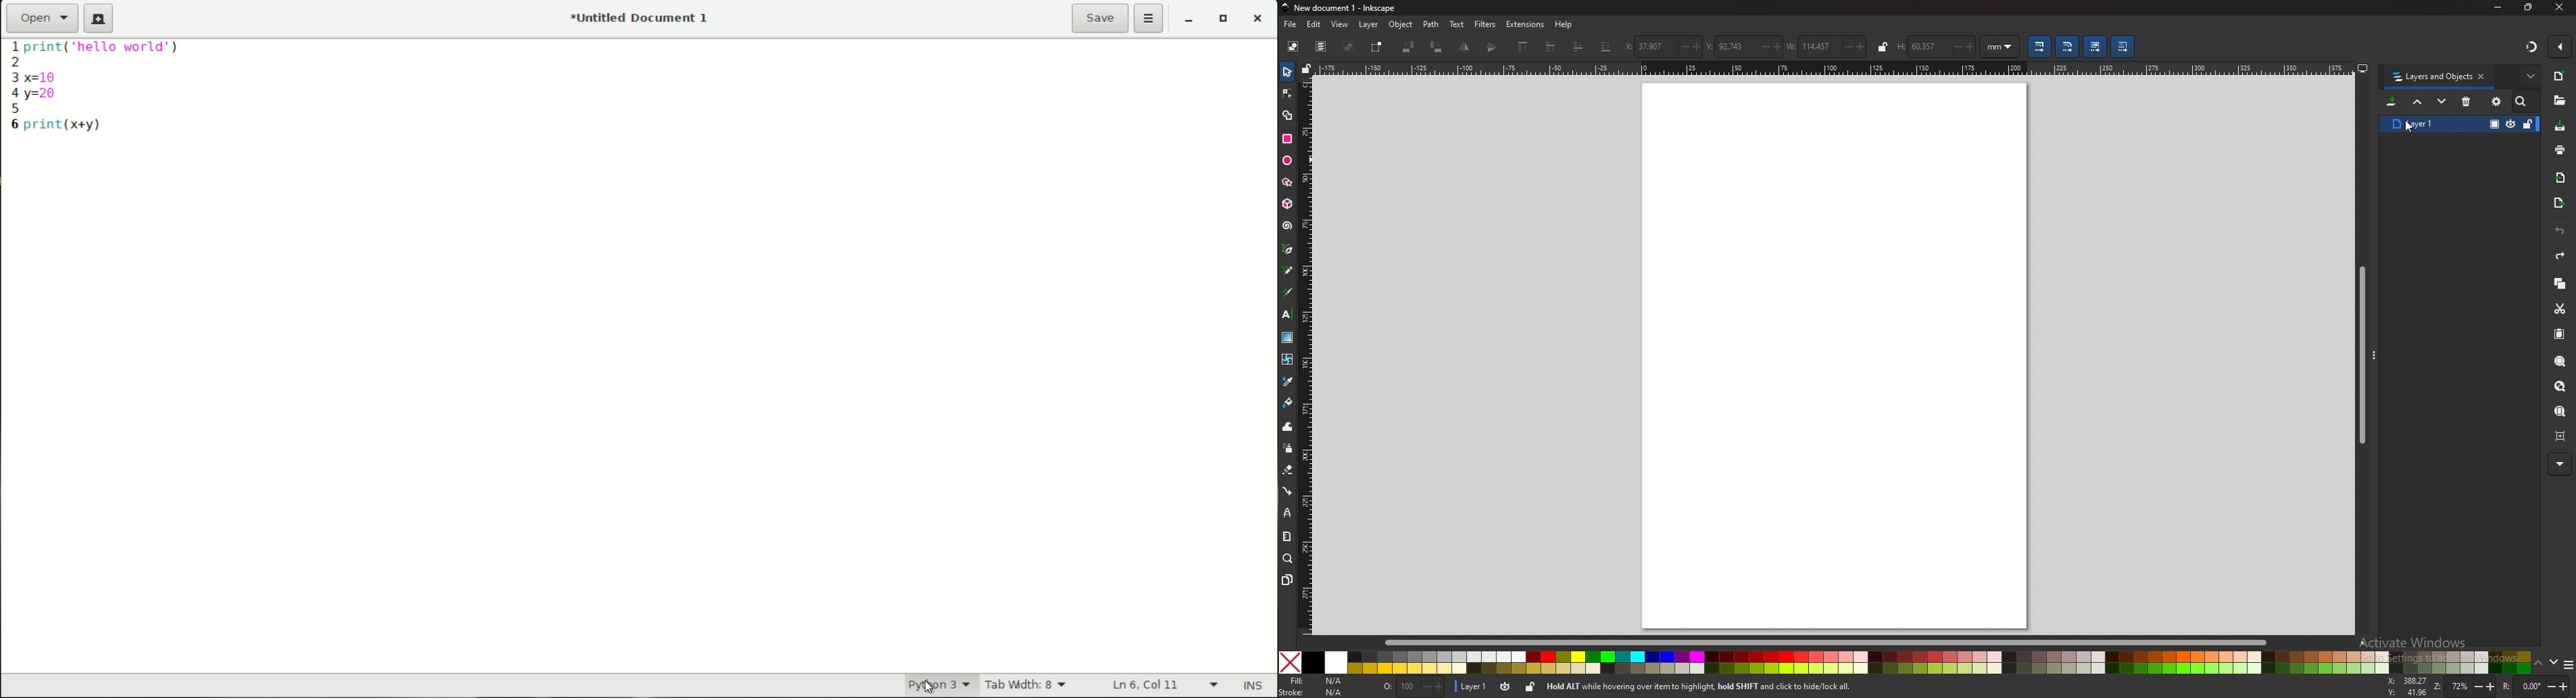 Image resolution: width=2576 pixels, height=700 pixels. What do you see at coordinates (1287, 536) in the screenshot?
I see `measure` at bounding box center [1287, 536].